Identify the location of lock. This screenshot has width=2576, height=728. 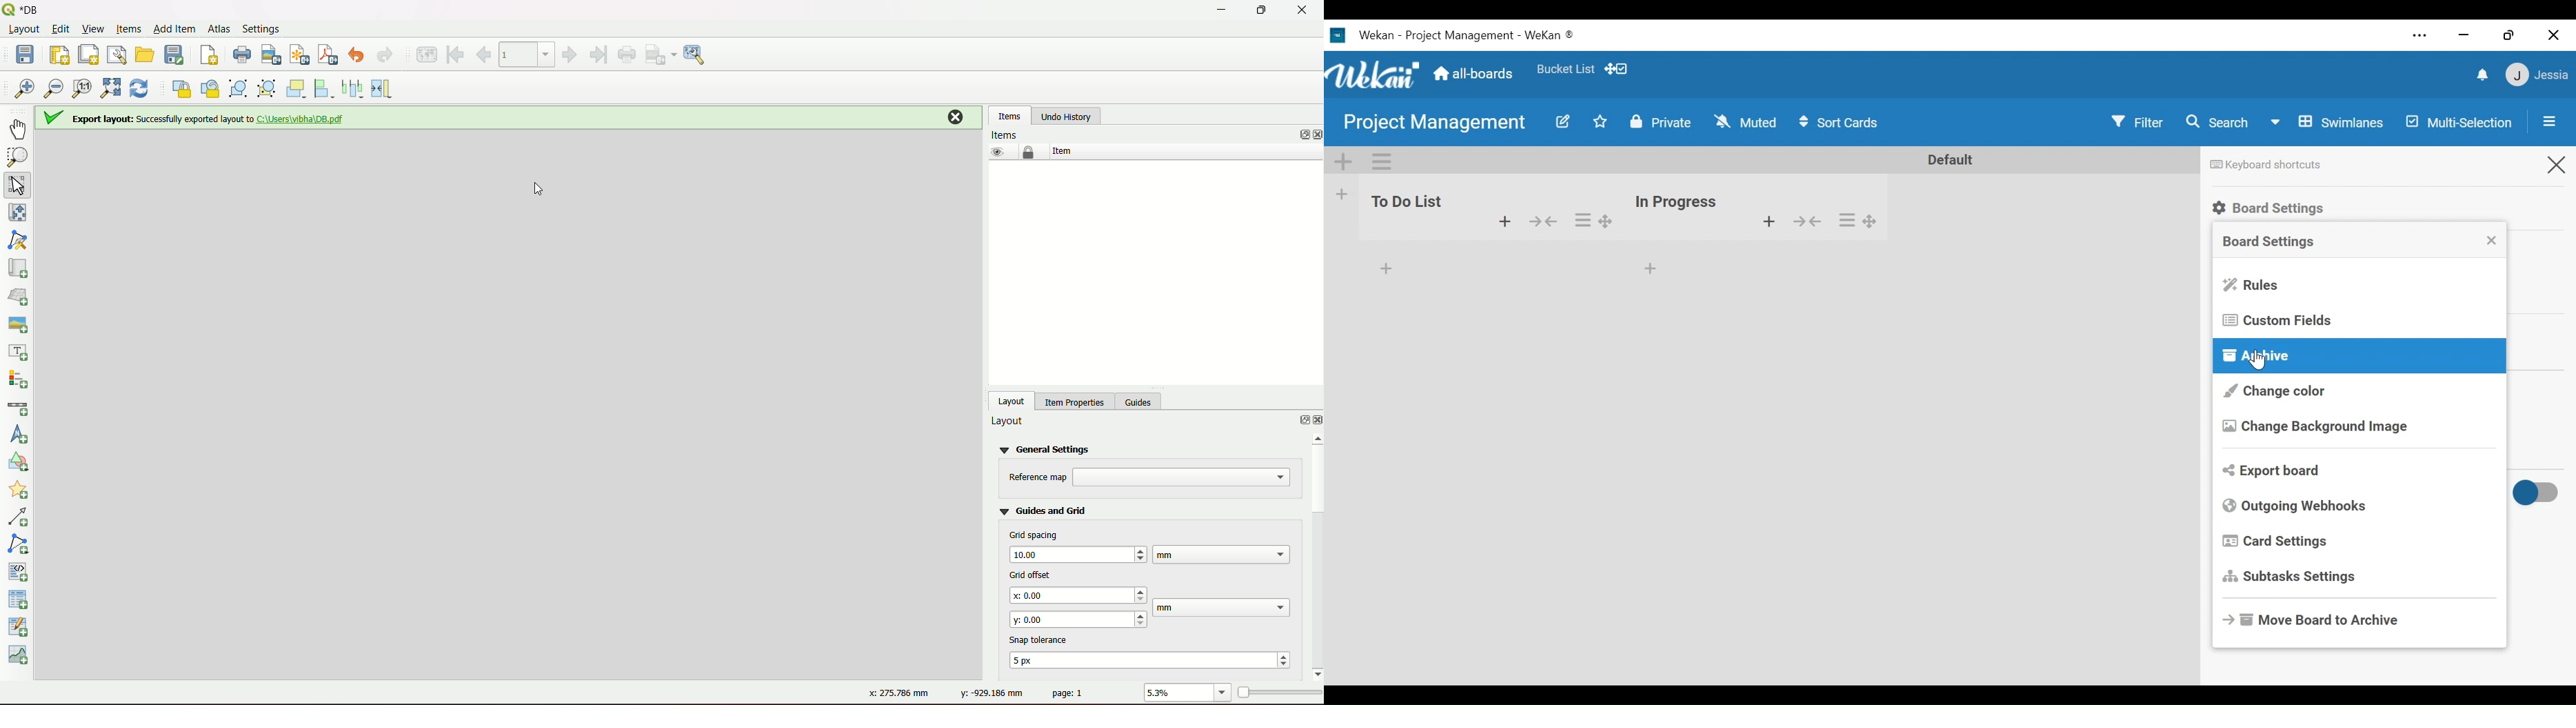
(1029, 152).